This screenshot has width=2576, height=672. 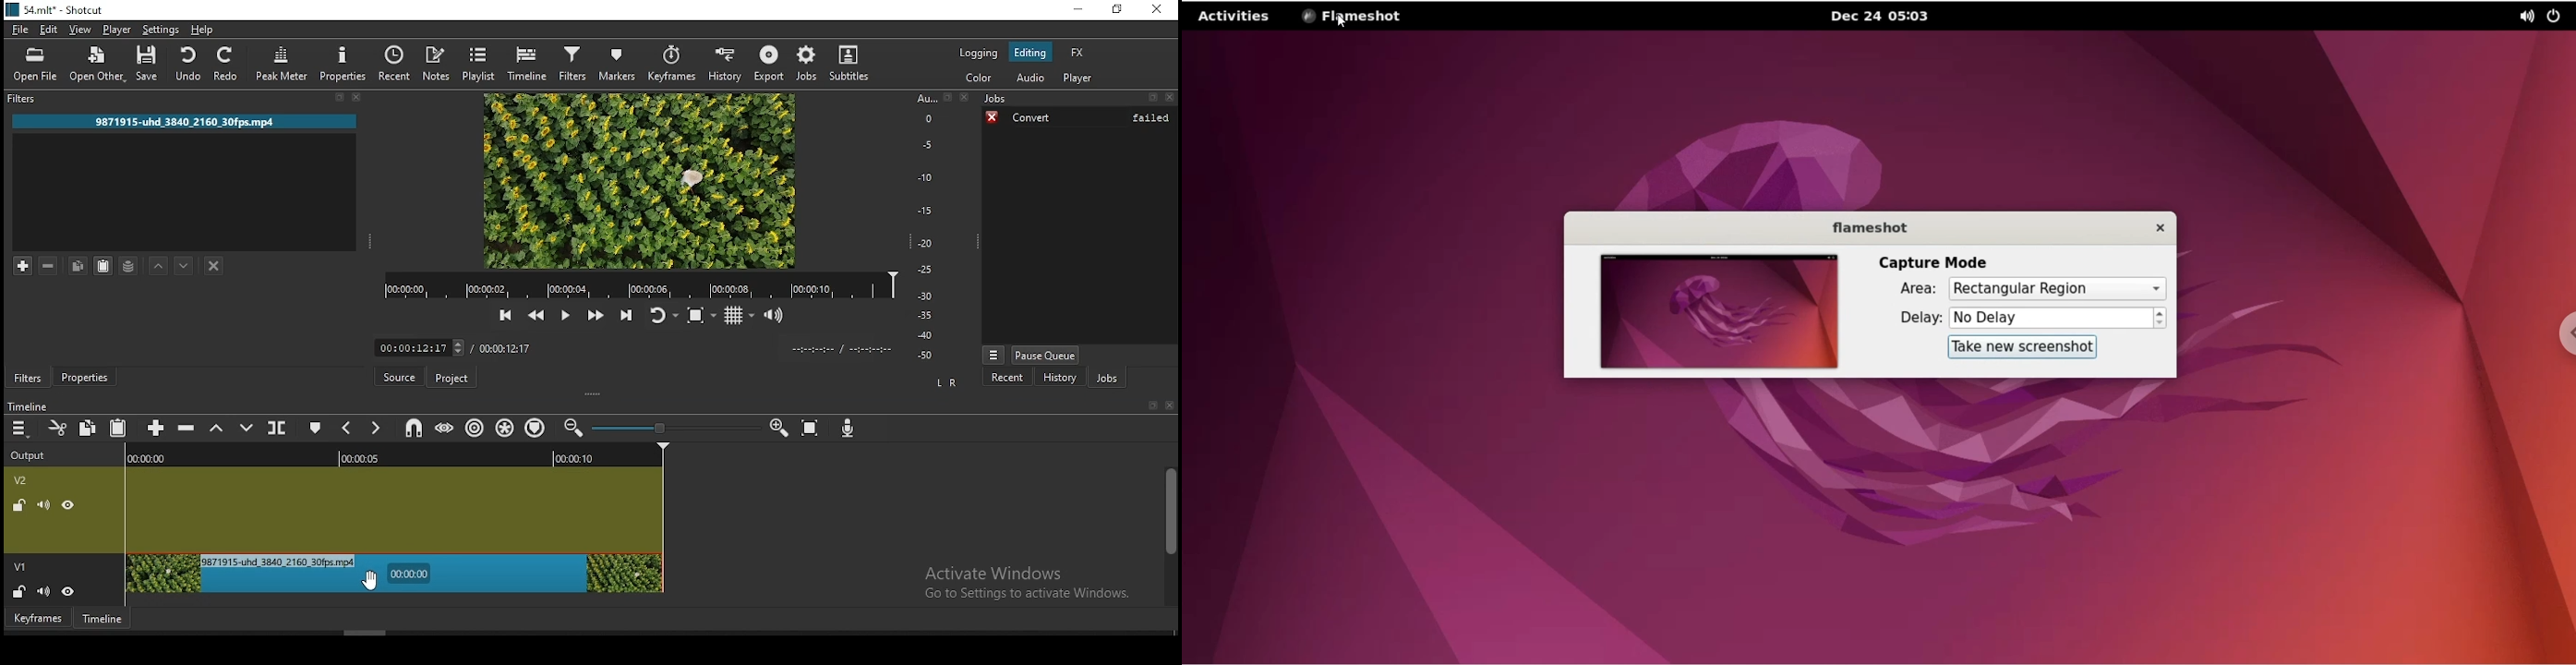 What do you see at coordinates (22, 30) in the screenshot?
I see `file` at bounding box center [22, 30].